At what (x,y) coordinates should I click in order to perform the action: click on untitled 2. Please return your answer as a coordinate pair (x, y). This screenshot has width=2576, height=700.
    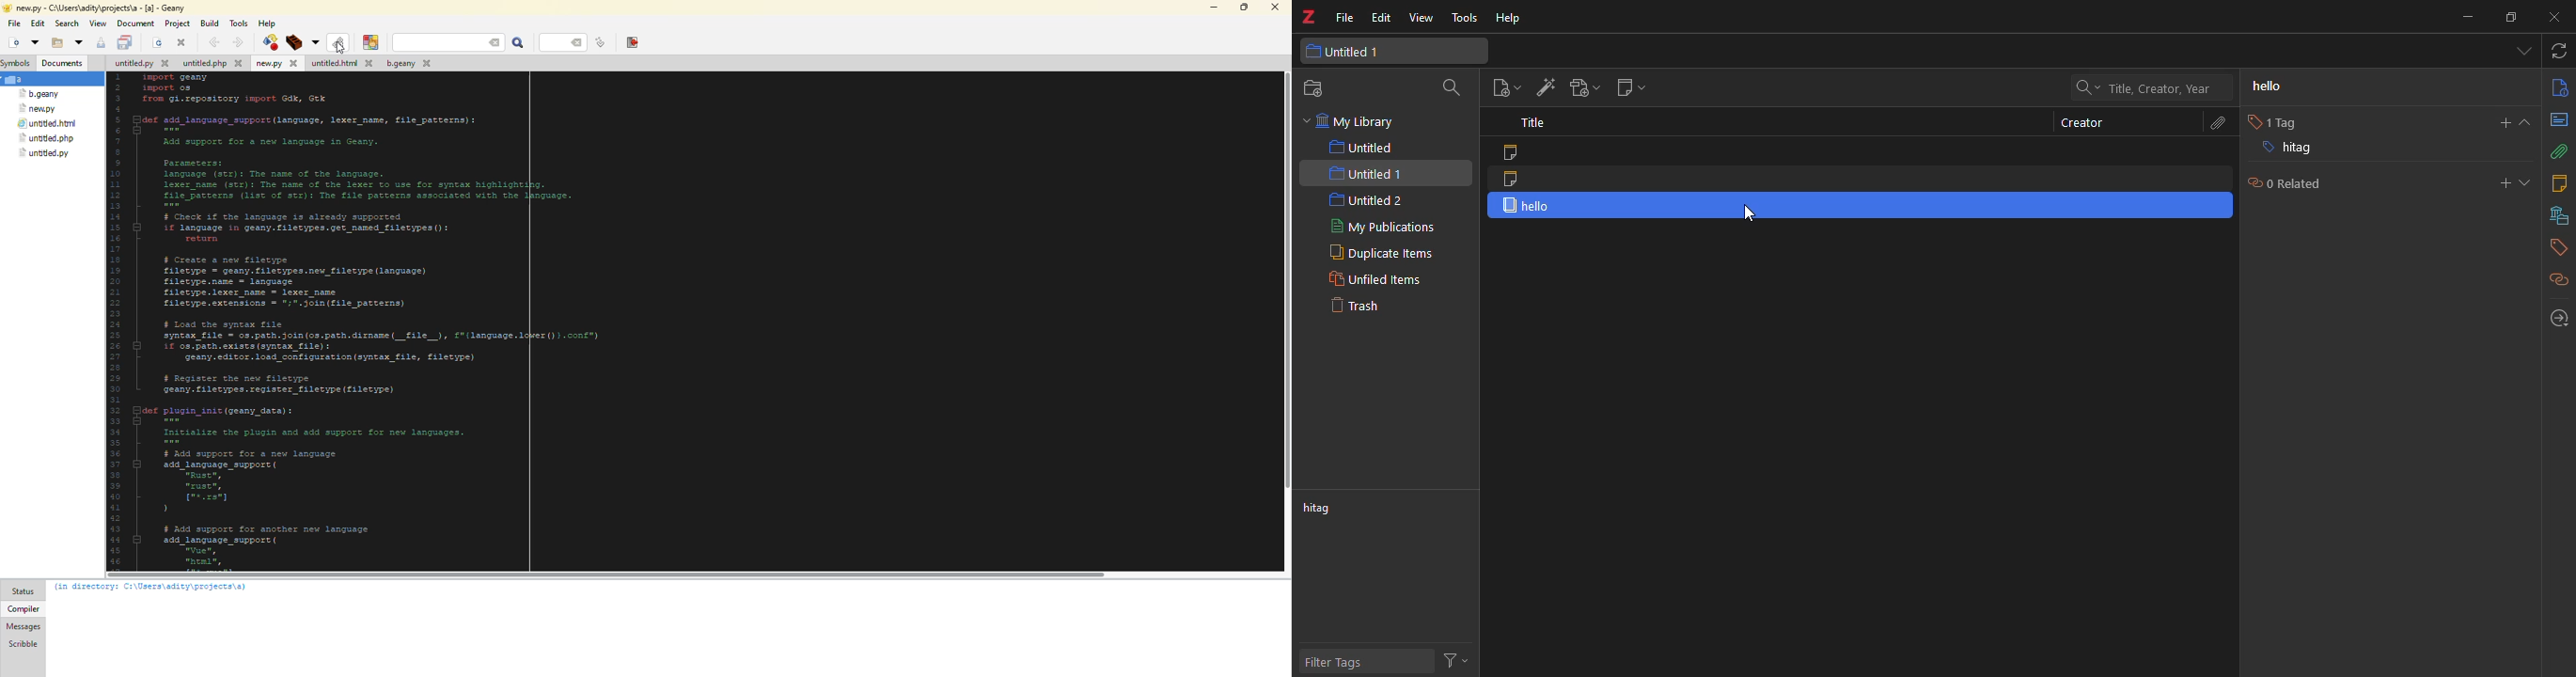
    Looking at the image, I should click on (1367, 199).